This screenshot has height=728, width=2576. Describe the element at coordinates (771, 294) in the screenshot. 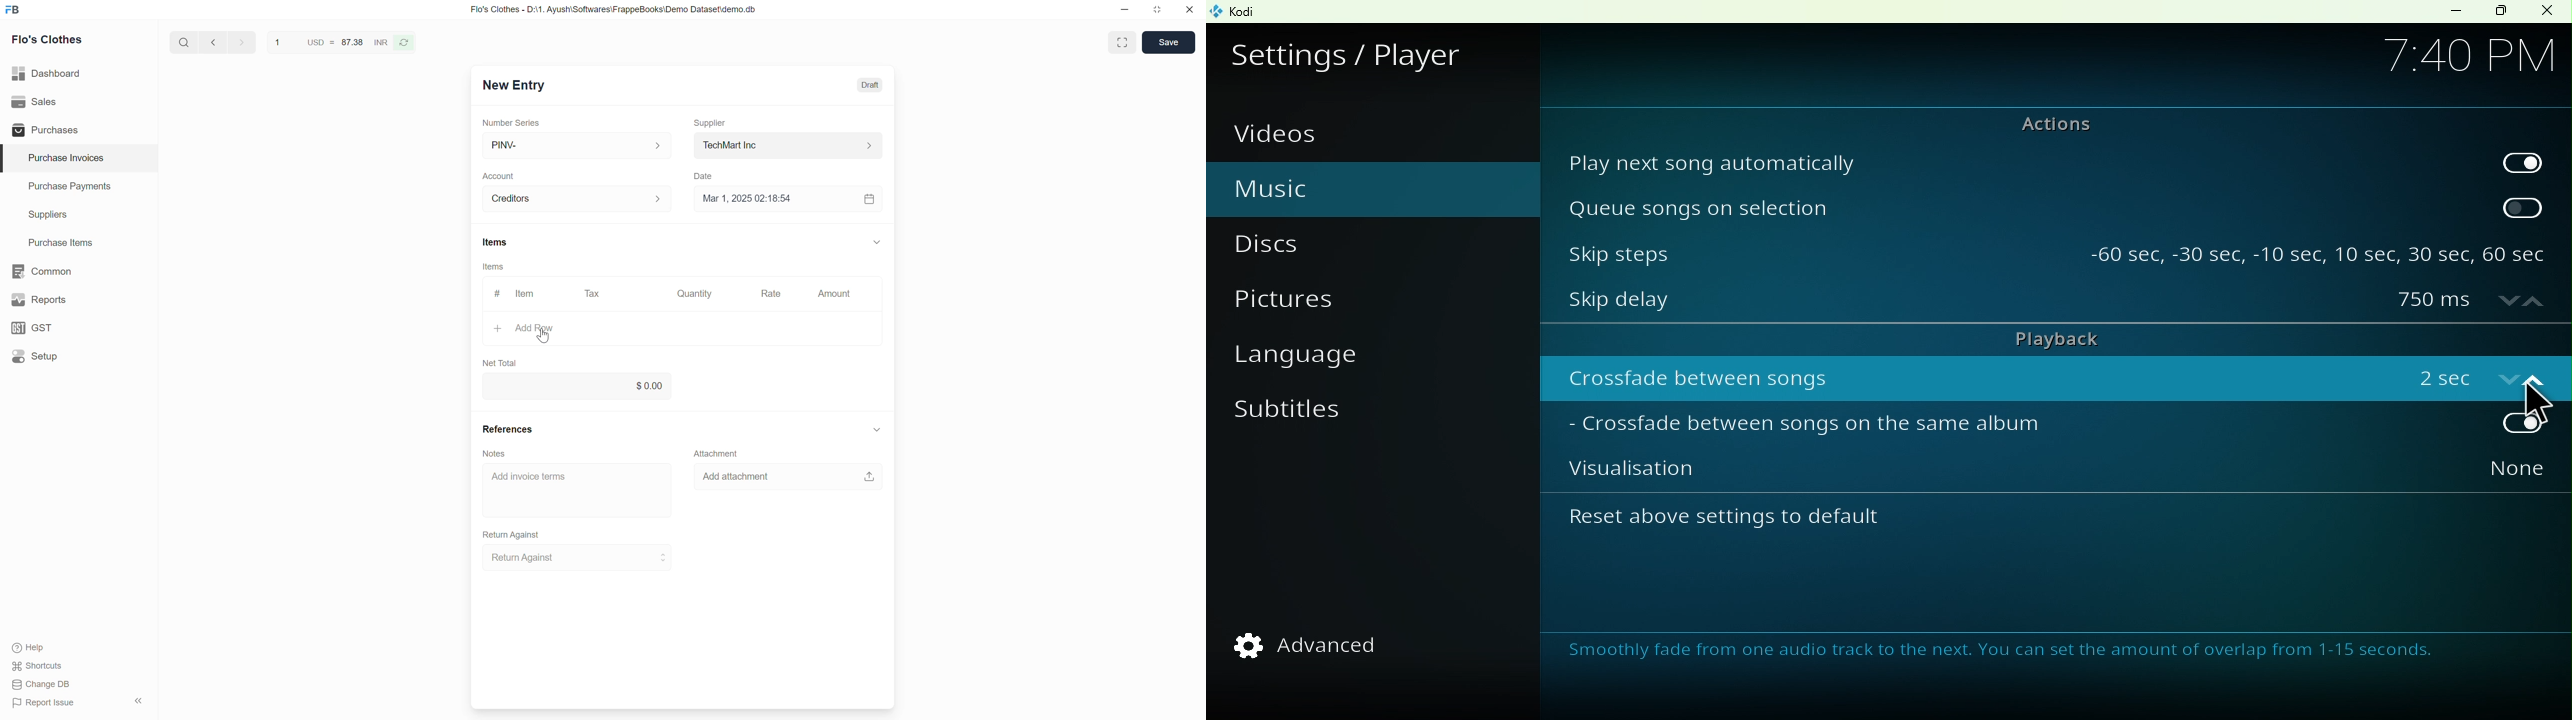

I see `Rate` at that location.